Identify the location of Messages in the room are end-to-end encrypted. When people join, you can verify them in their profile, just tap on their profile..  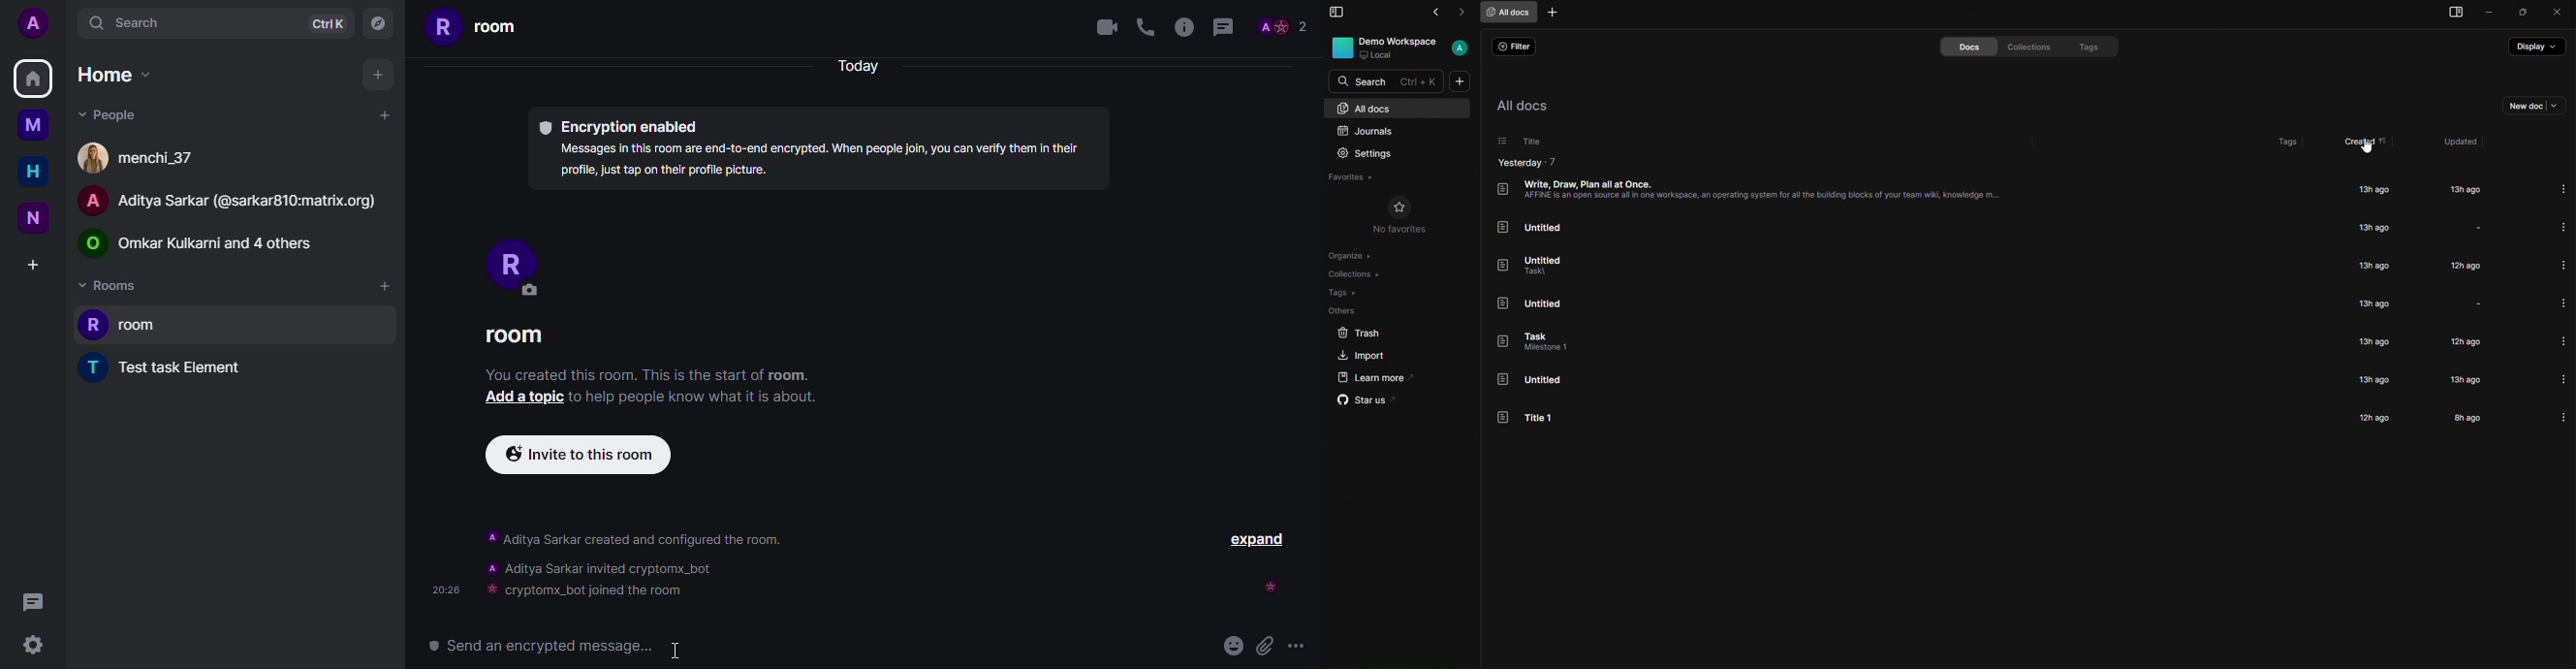
(822, 159).